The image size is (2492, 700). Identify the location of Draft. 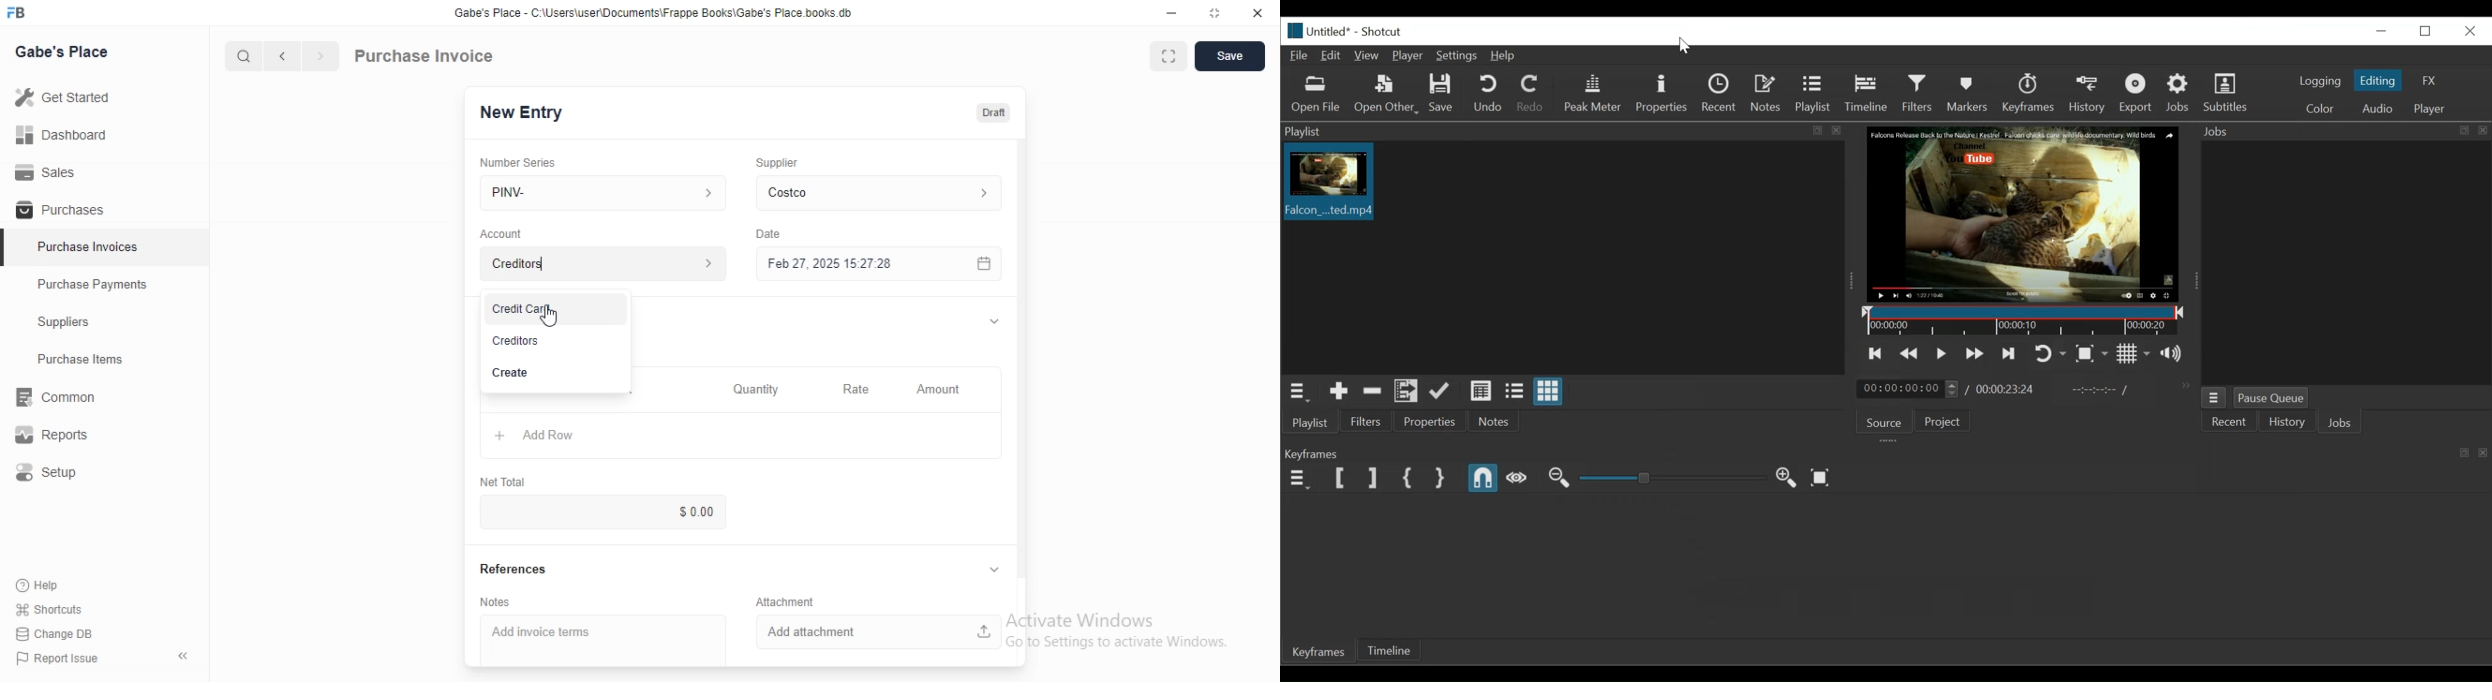
(994, 113).